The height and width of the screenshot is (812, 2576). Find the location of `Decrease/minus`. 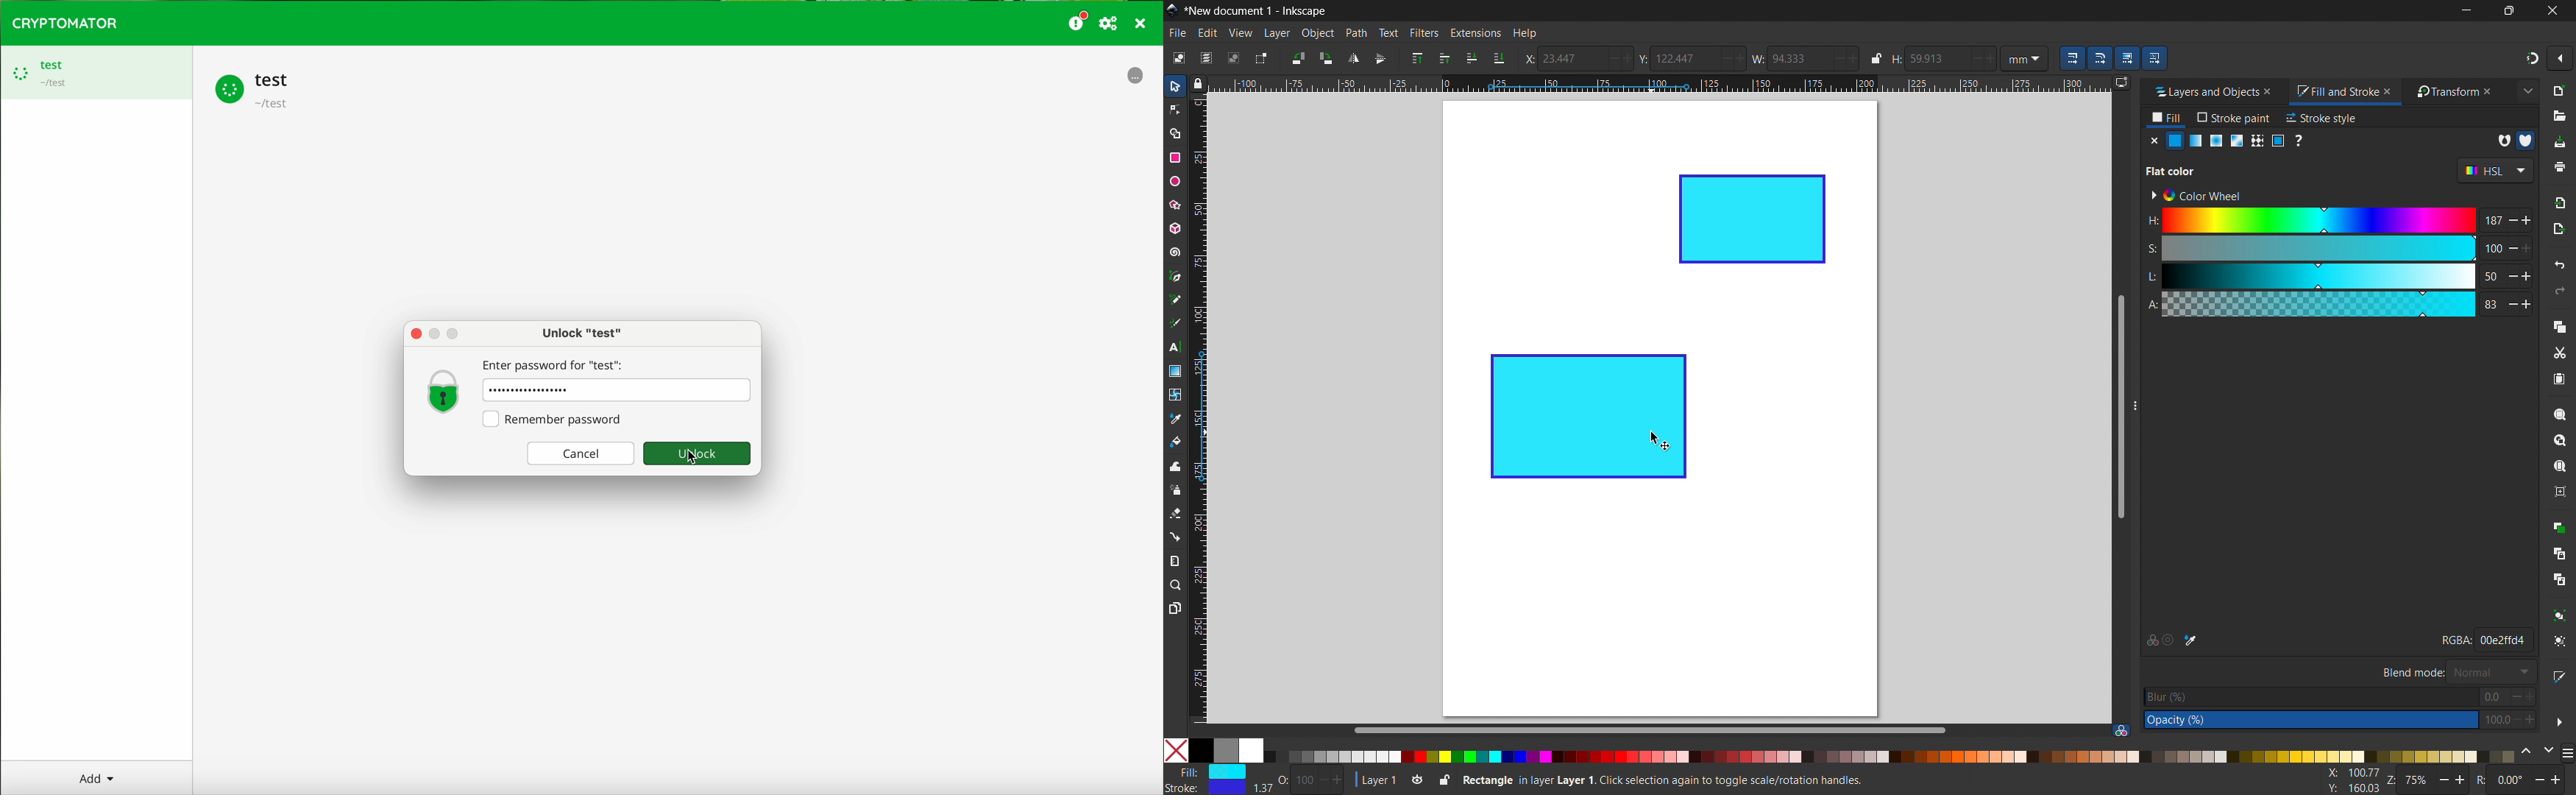

Decrease/minus is located at coordinates (1834, 57).